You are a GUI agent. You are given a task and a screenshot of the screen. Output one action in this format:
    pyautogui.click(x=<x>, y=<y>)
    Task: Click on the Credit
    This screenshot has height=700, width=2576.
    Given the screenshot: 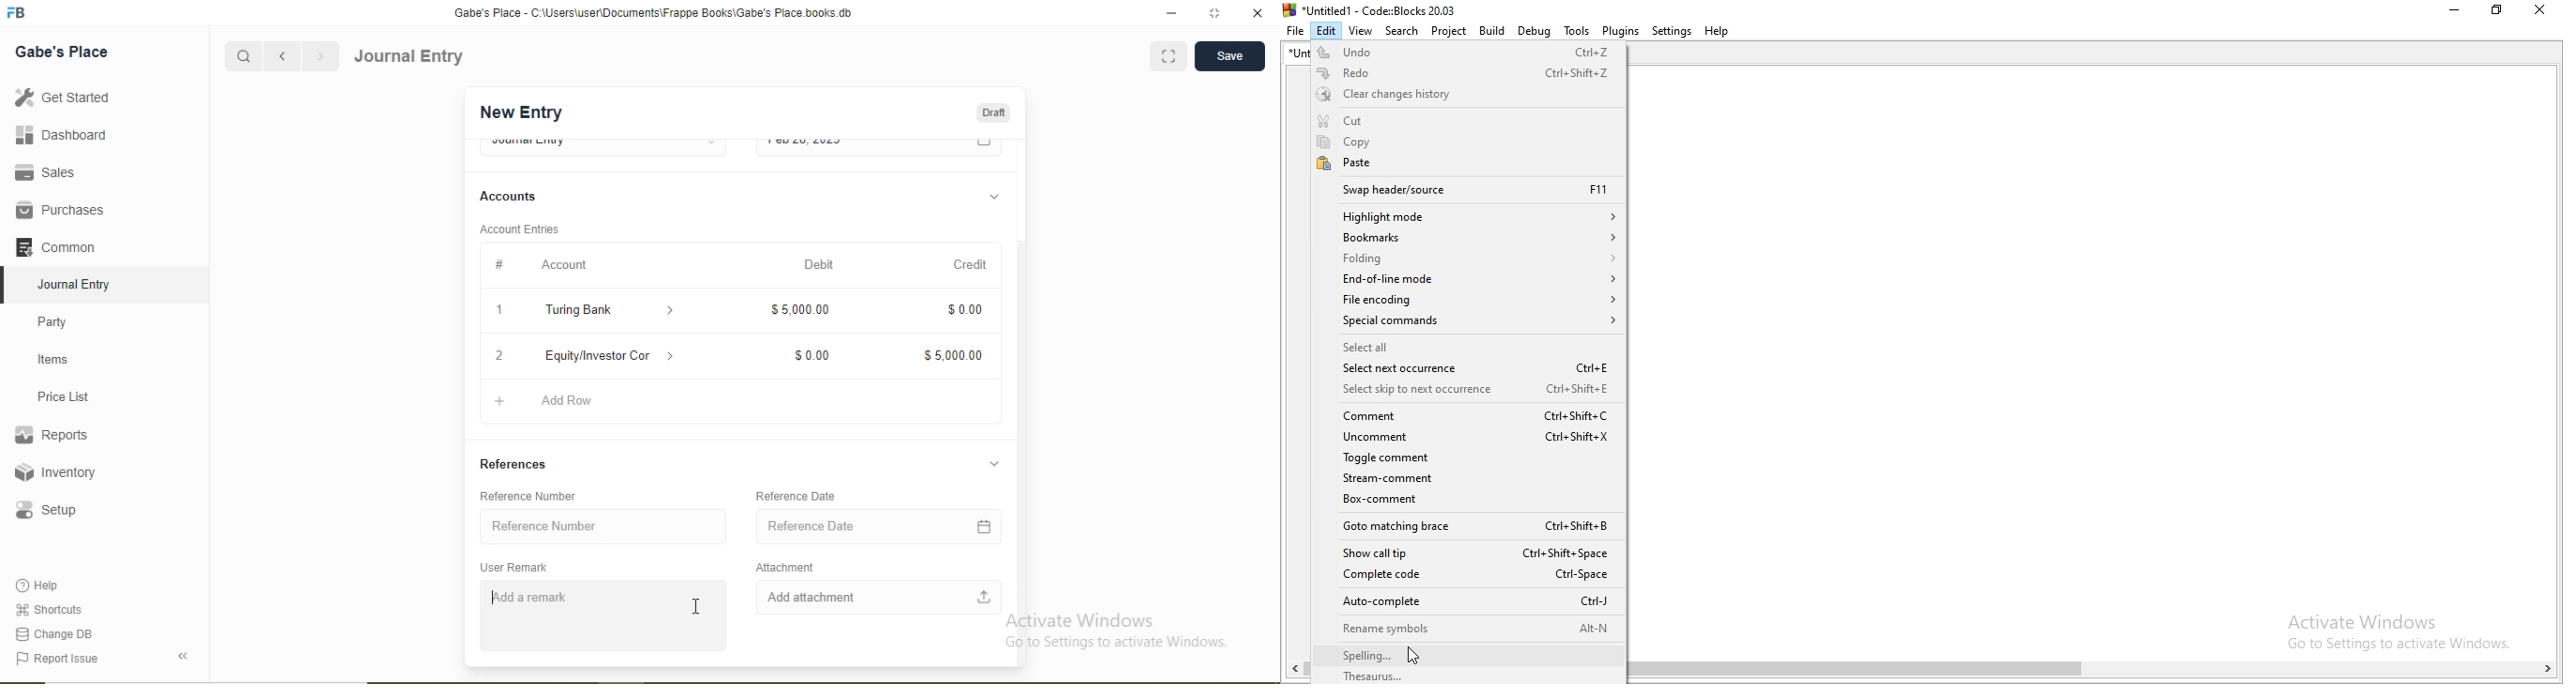 What is the action you would take?
    pyautogui.click(x=971, y=266)
    